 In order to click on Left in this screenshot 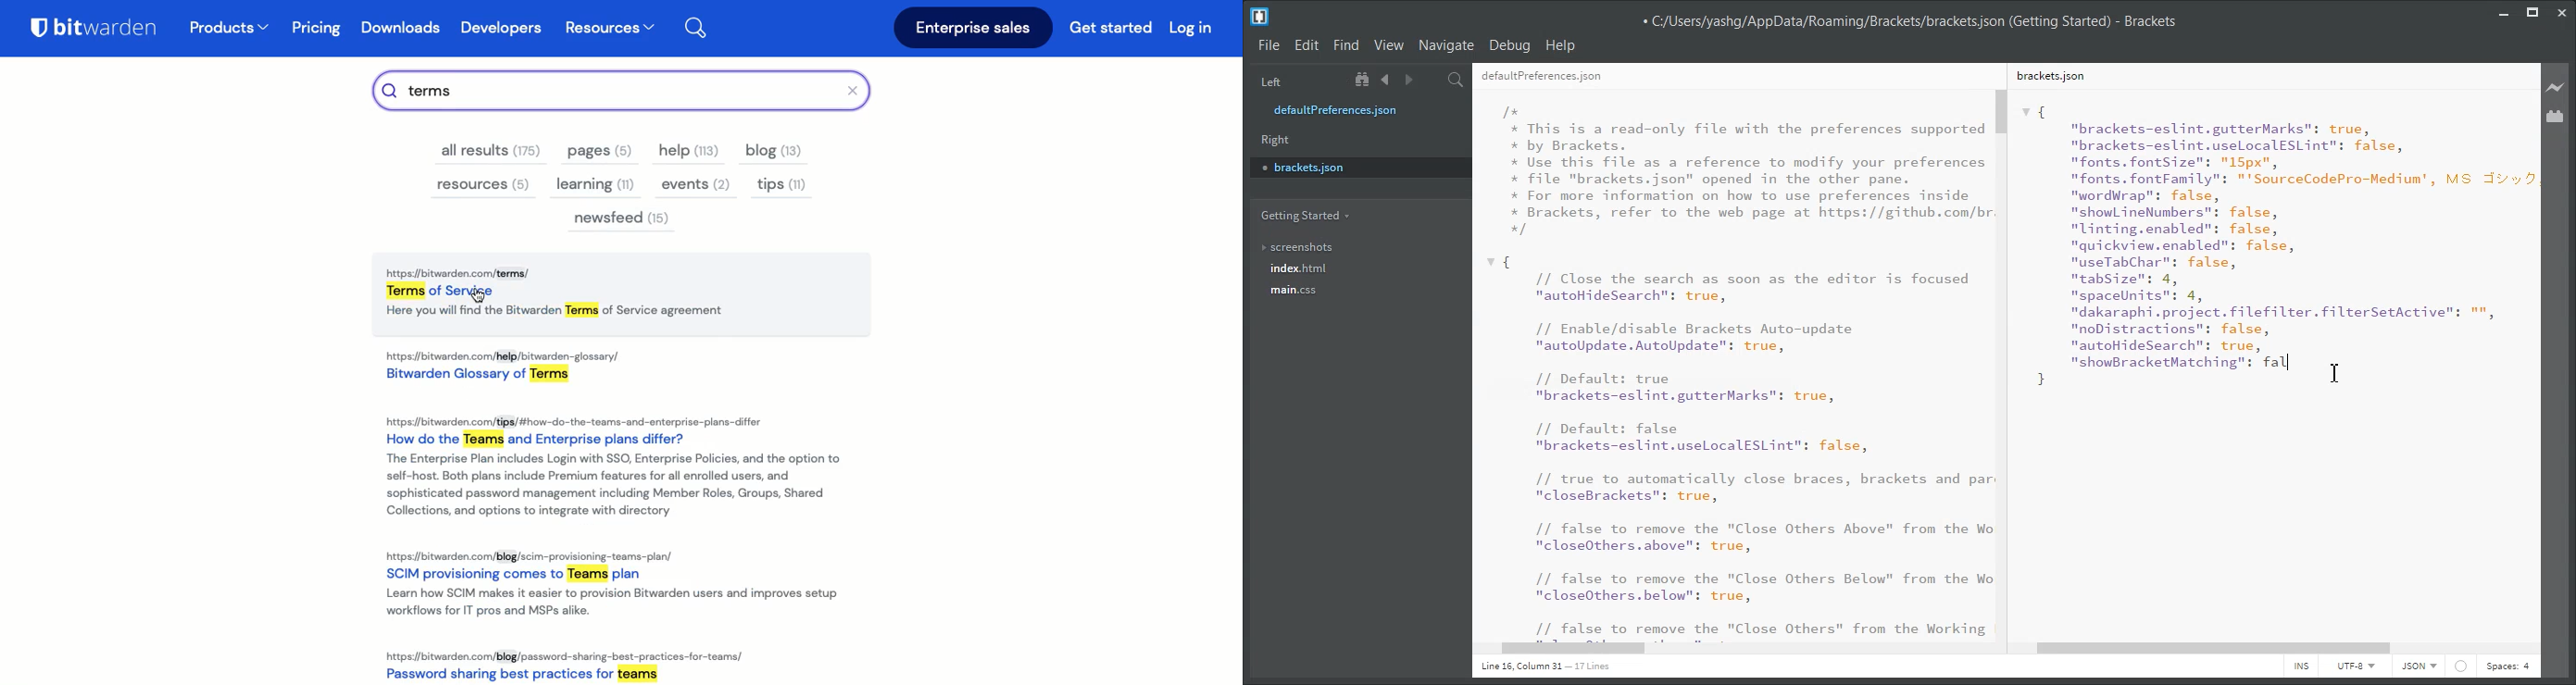, I will do `click(1269, 81)`.